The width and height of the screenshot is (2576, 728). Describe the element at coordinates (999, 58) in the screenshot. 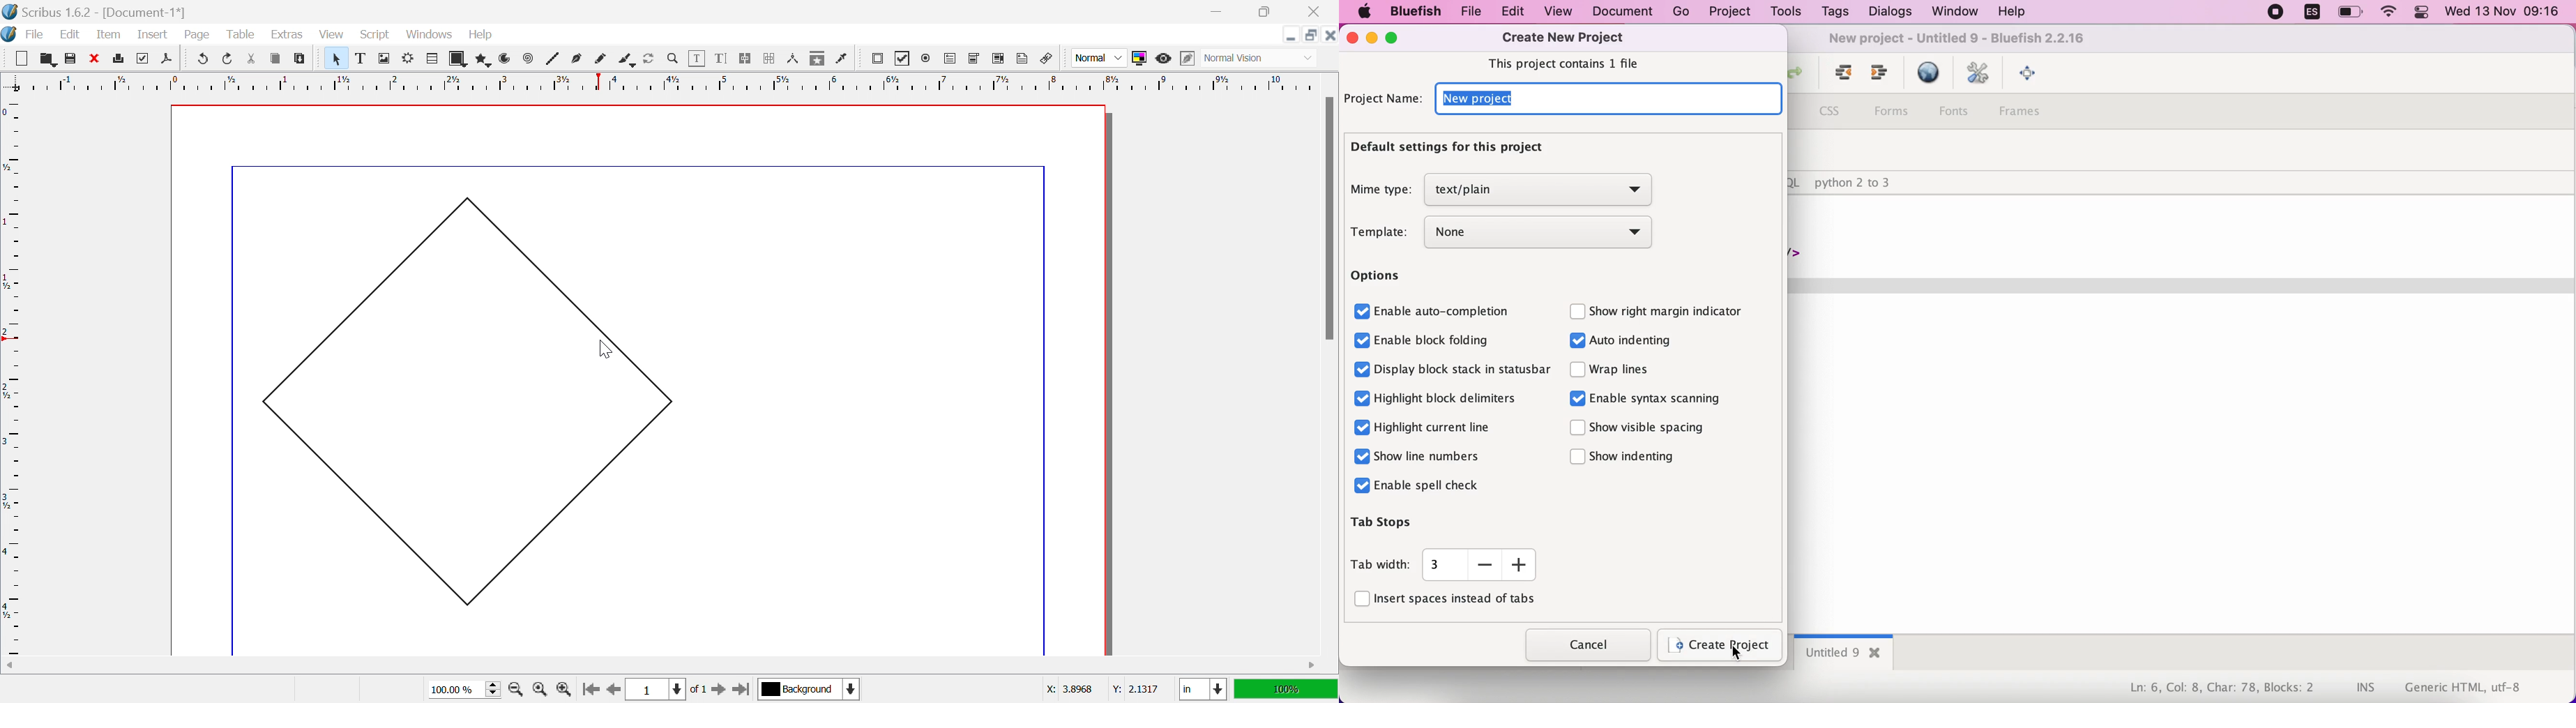

I see `PDF List box` at that location.